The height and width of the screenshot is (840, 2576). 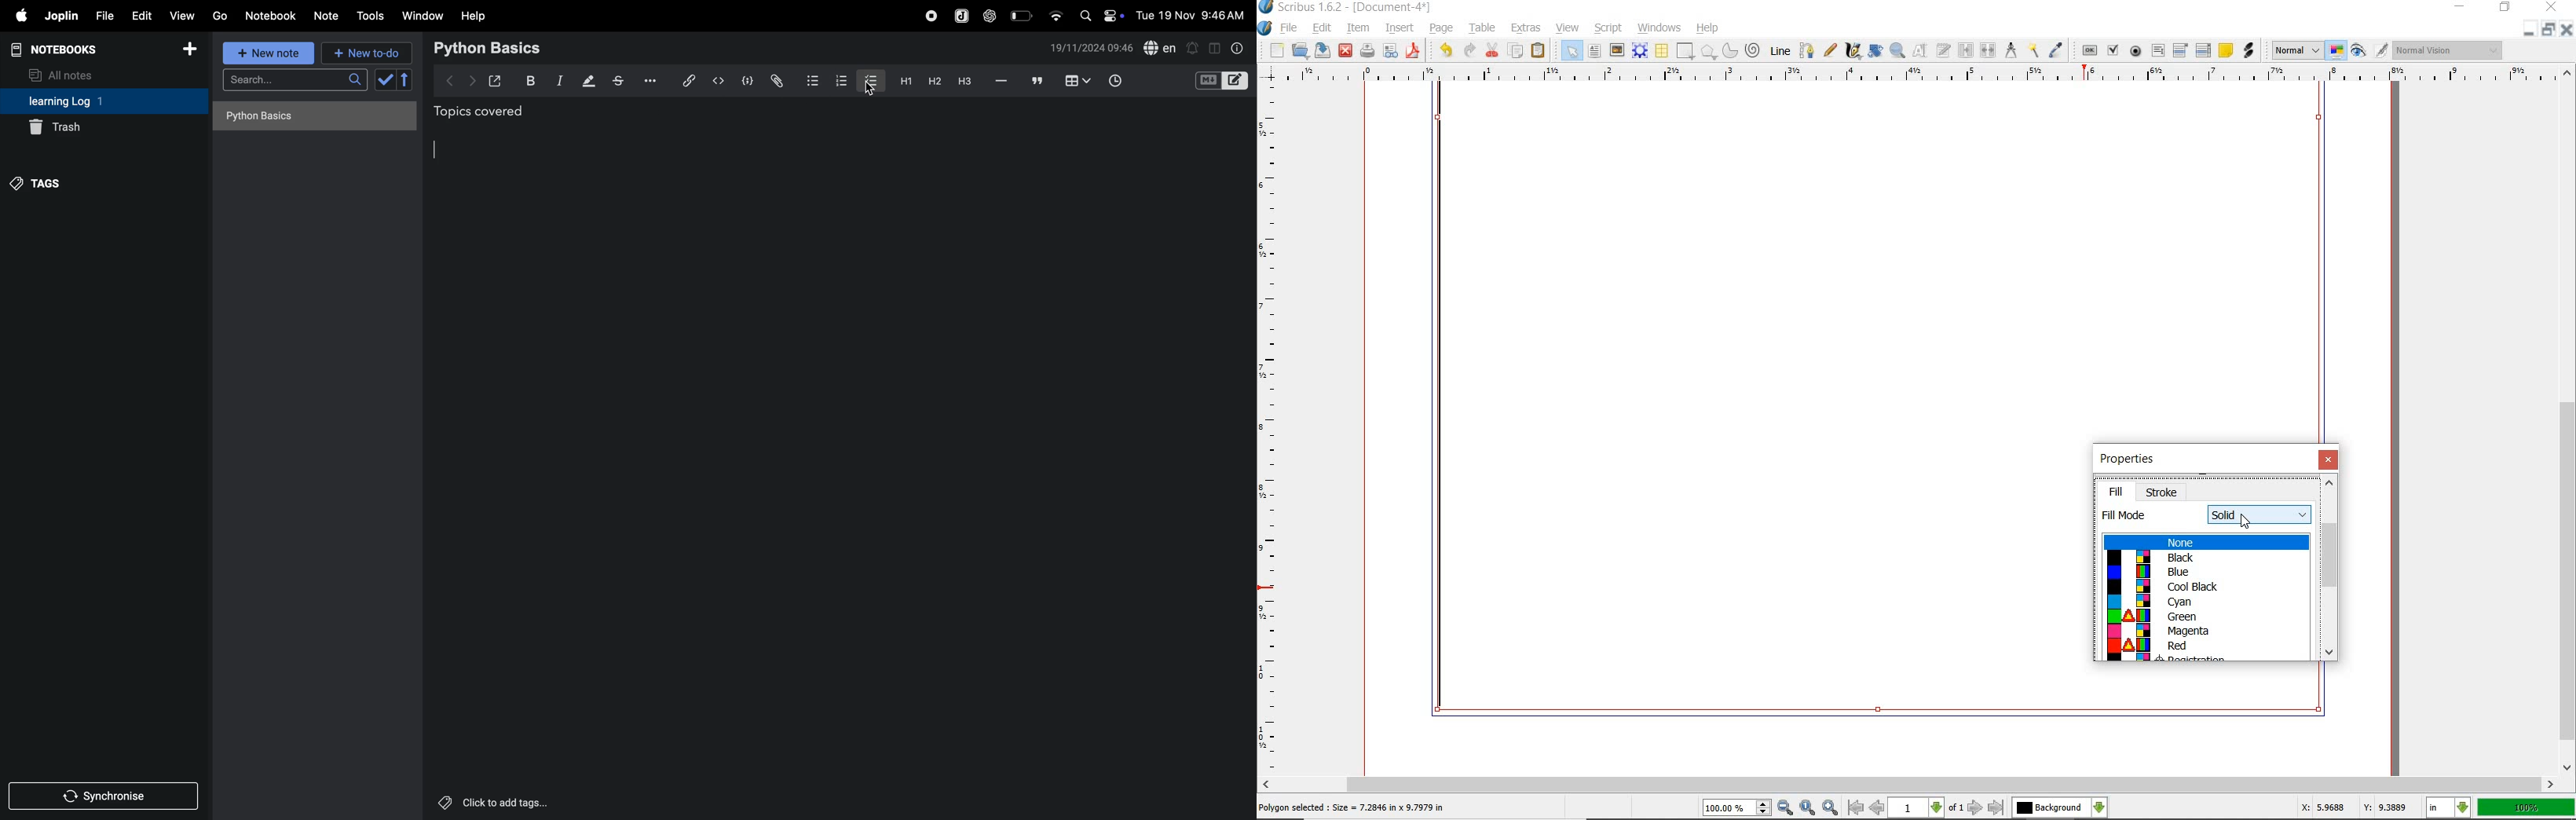 I want to click on pdf list box, so click(x=2203, y=49).